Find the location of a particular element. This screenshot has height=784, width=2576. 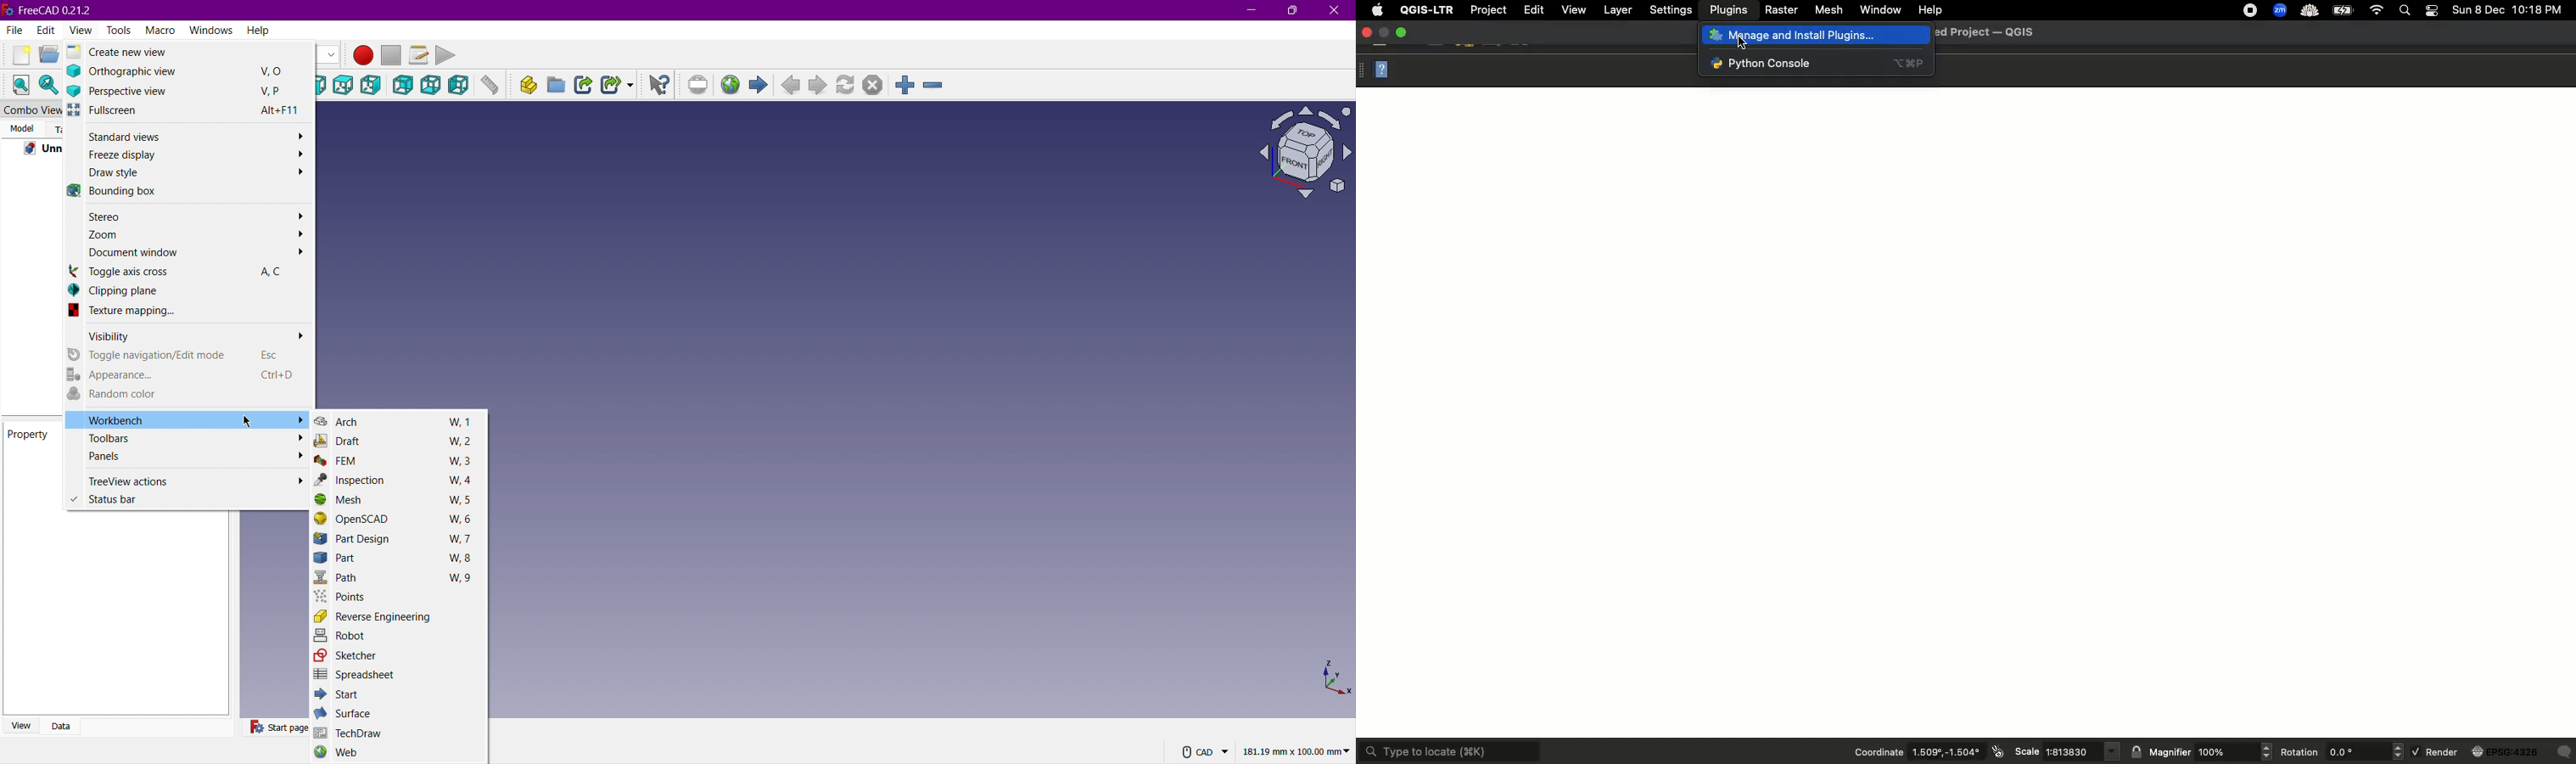

Inspection W, 4 is located at coordinates (401, 482).